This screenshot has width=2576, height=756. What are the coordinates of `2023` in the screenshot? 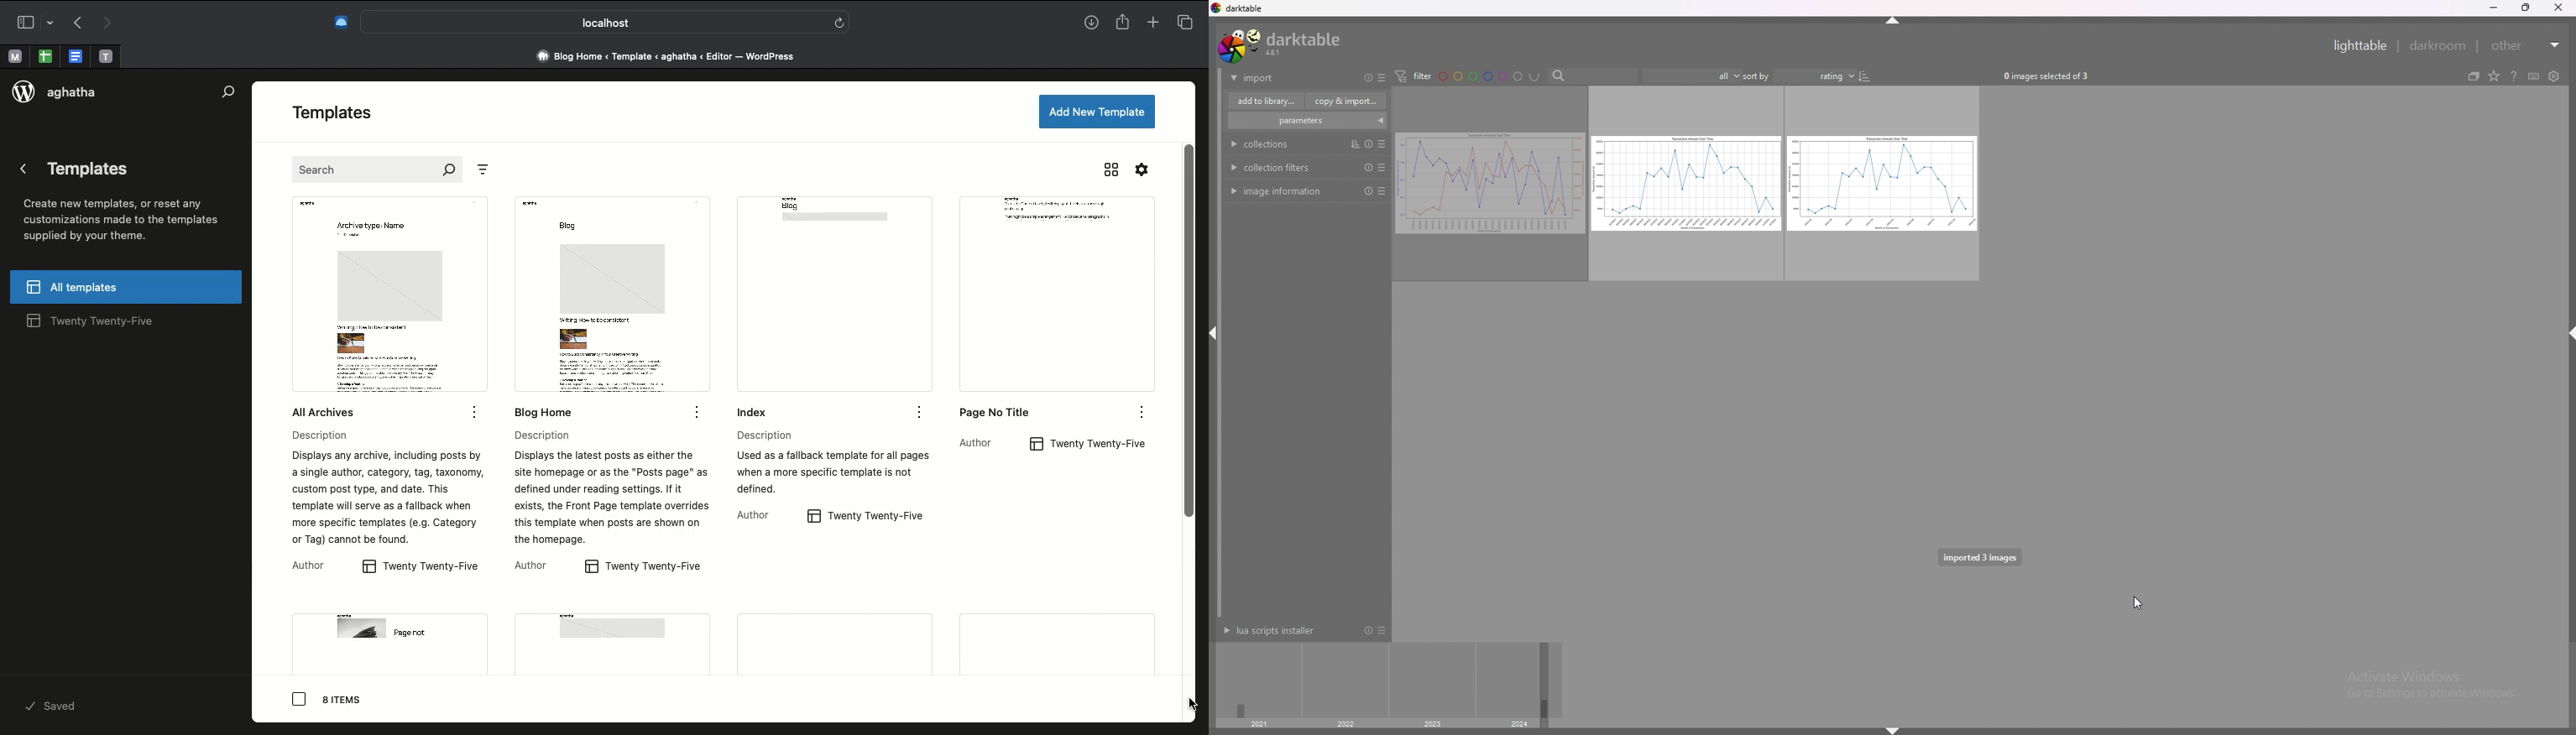 It's located at (1434, 725).